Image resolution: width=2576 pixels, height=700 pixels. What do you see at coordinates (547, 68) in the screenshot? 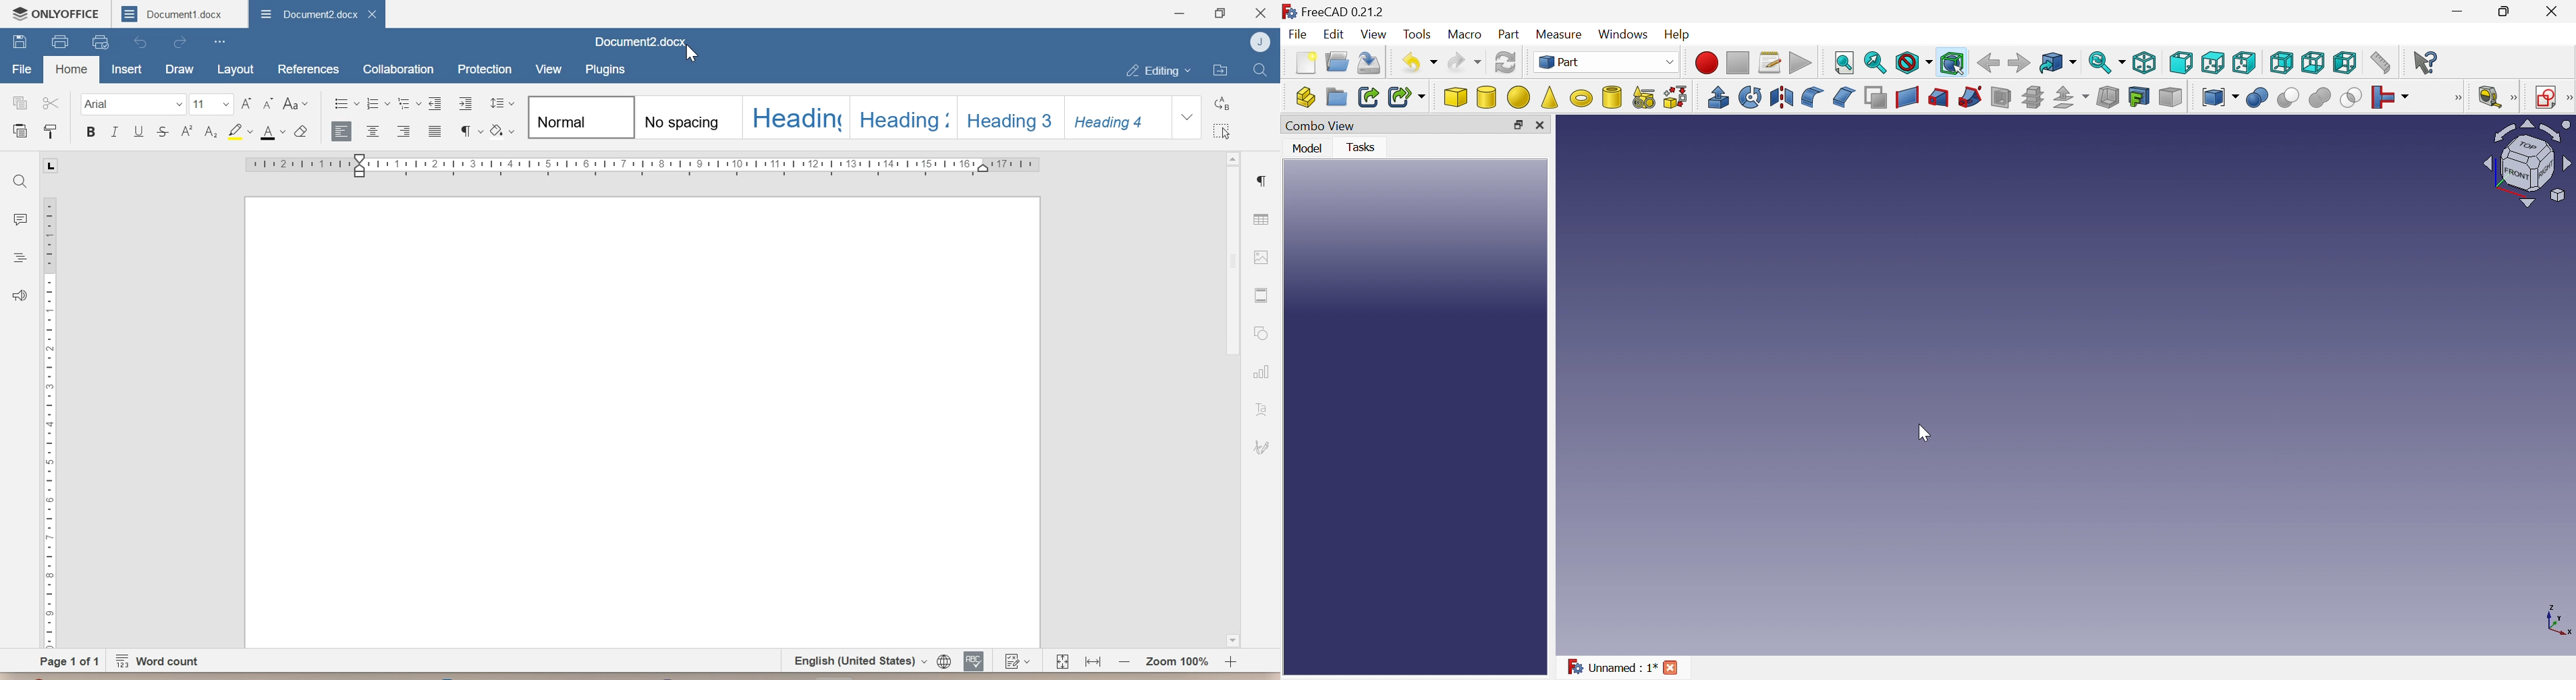
I see `View` at bounding box center [547, 68].